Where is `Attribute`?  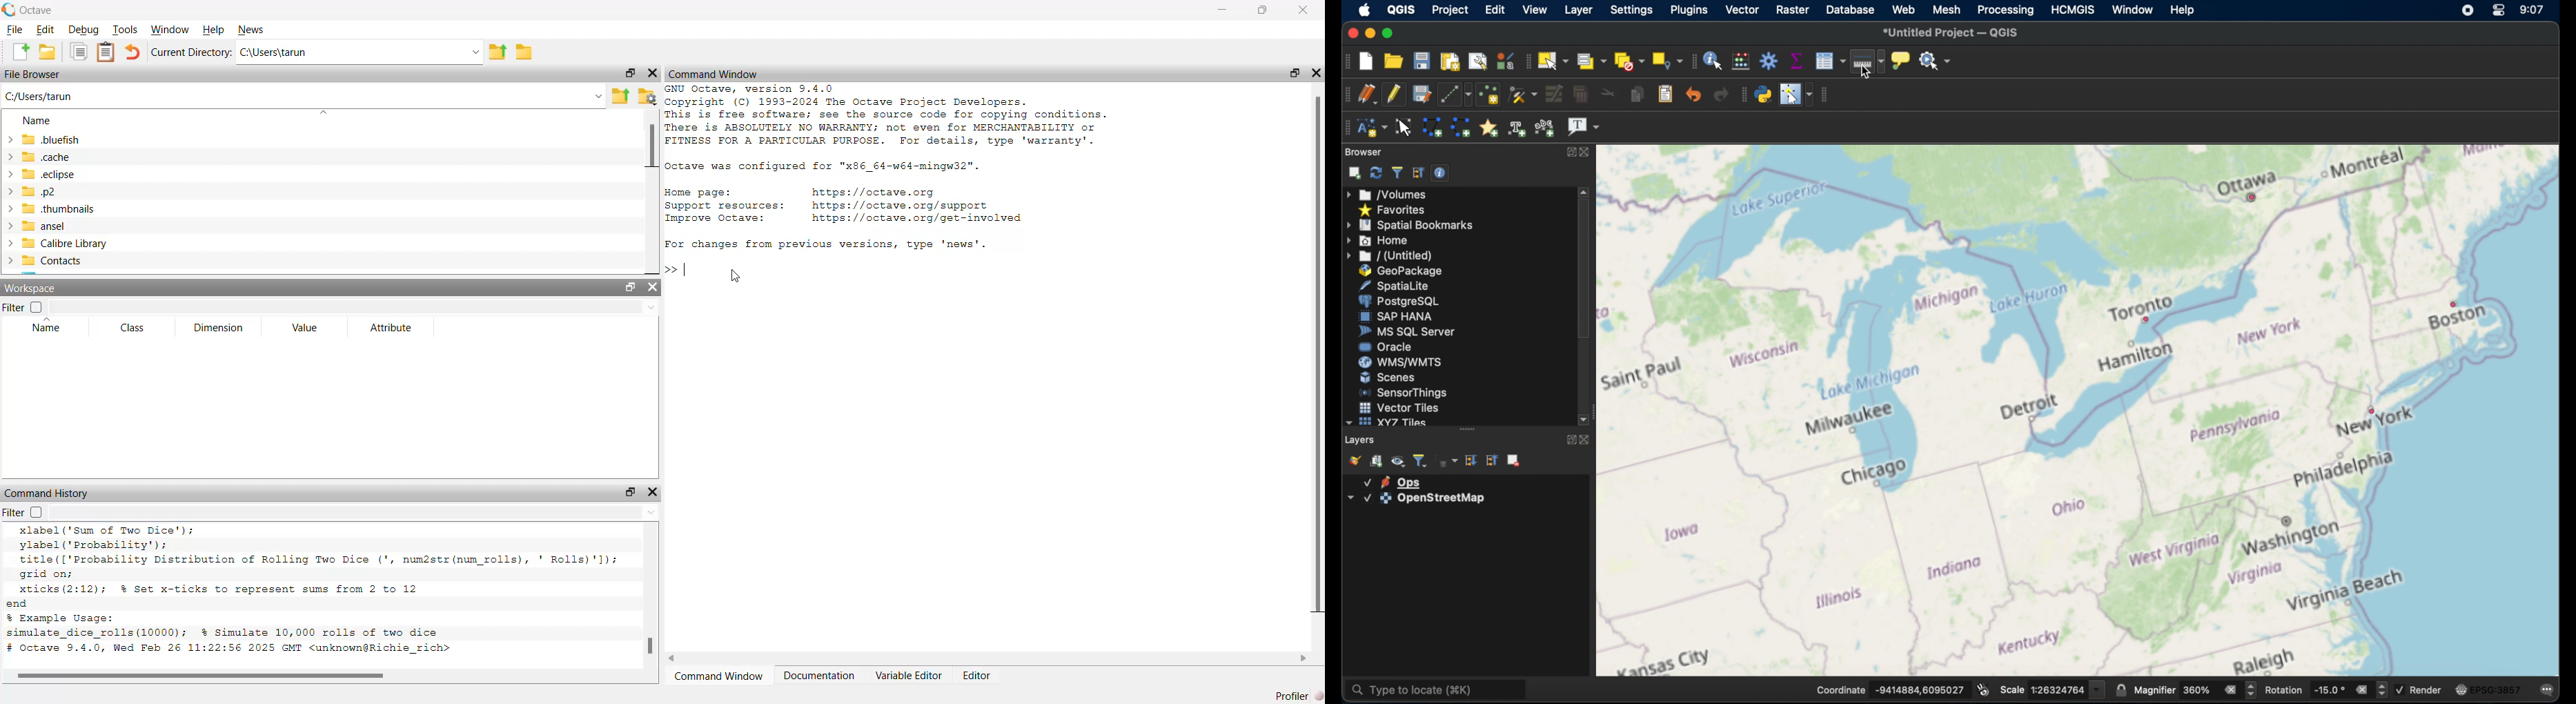
Attribute is located at coordinates (391, 328).